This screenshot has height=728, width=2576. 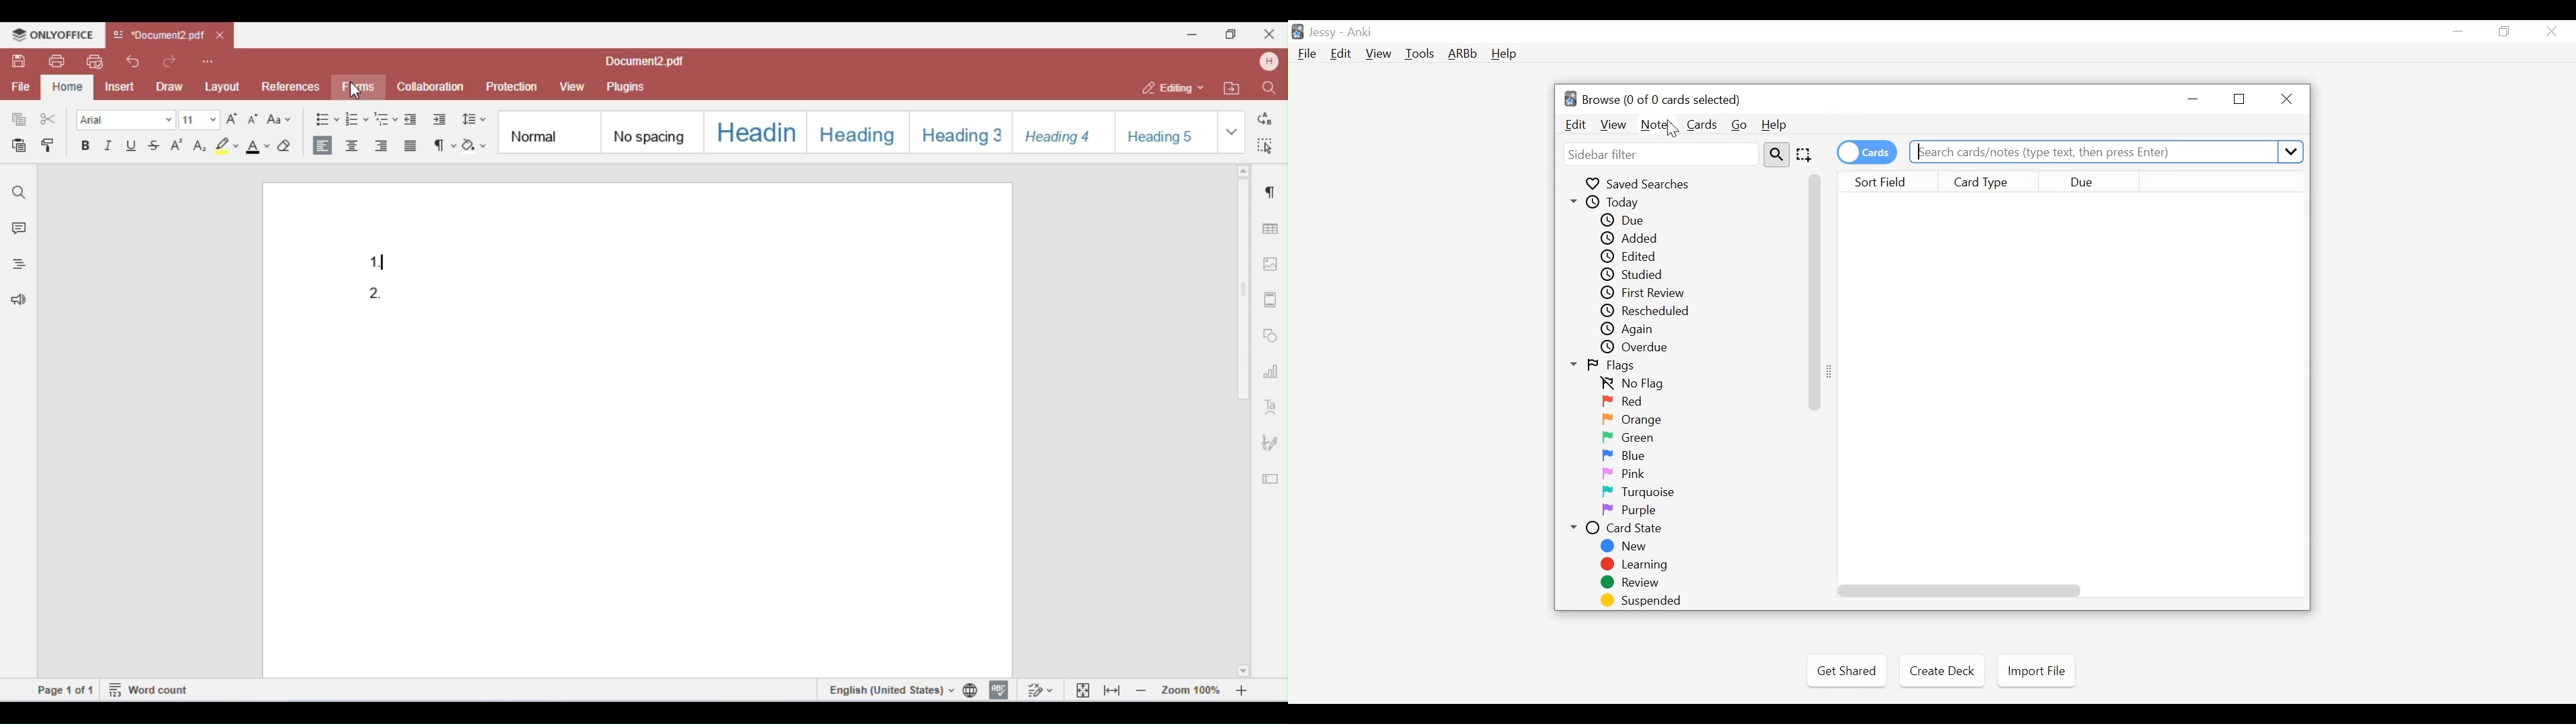 What do you see at coordinates (1659, 156) in the screenshot?
I see `Sidebar Filter` at bounding box center [1659, 156].